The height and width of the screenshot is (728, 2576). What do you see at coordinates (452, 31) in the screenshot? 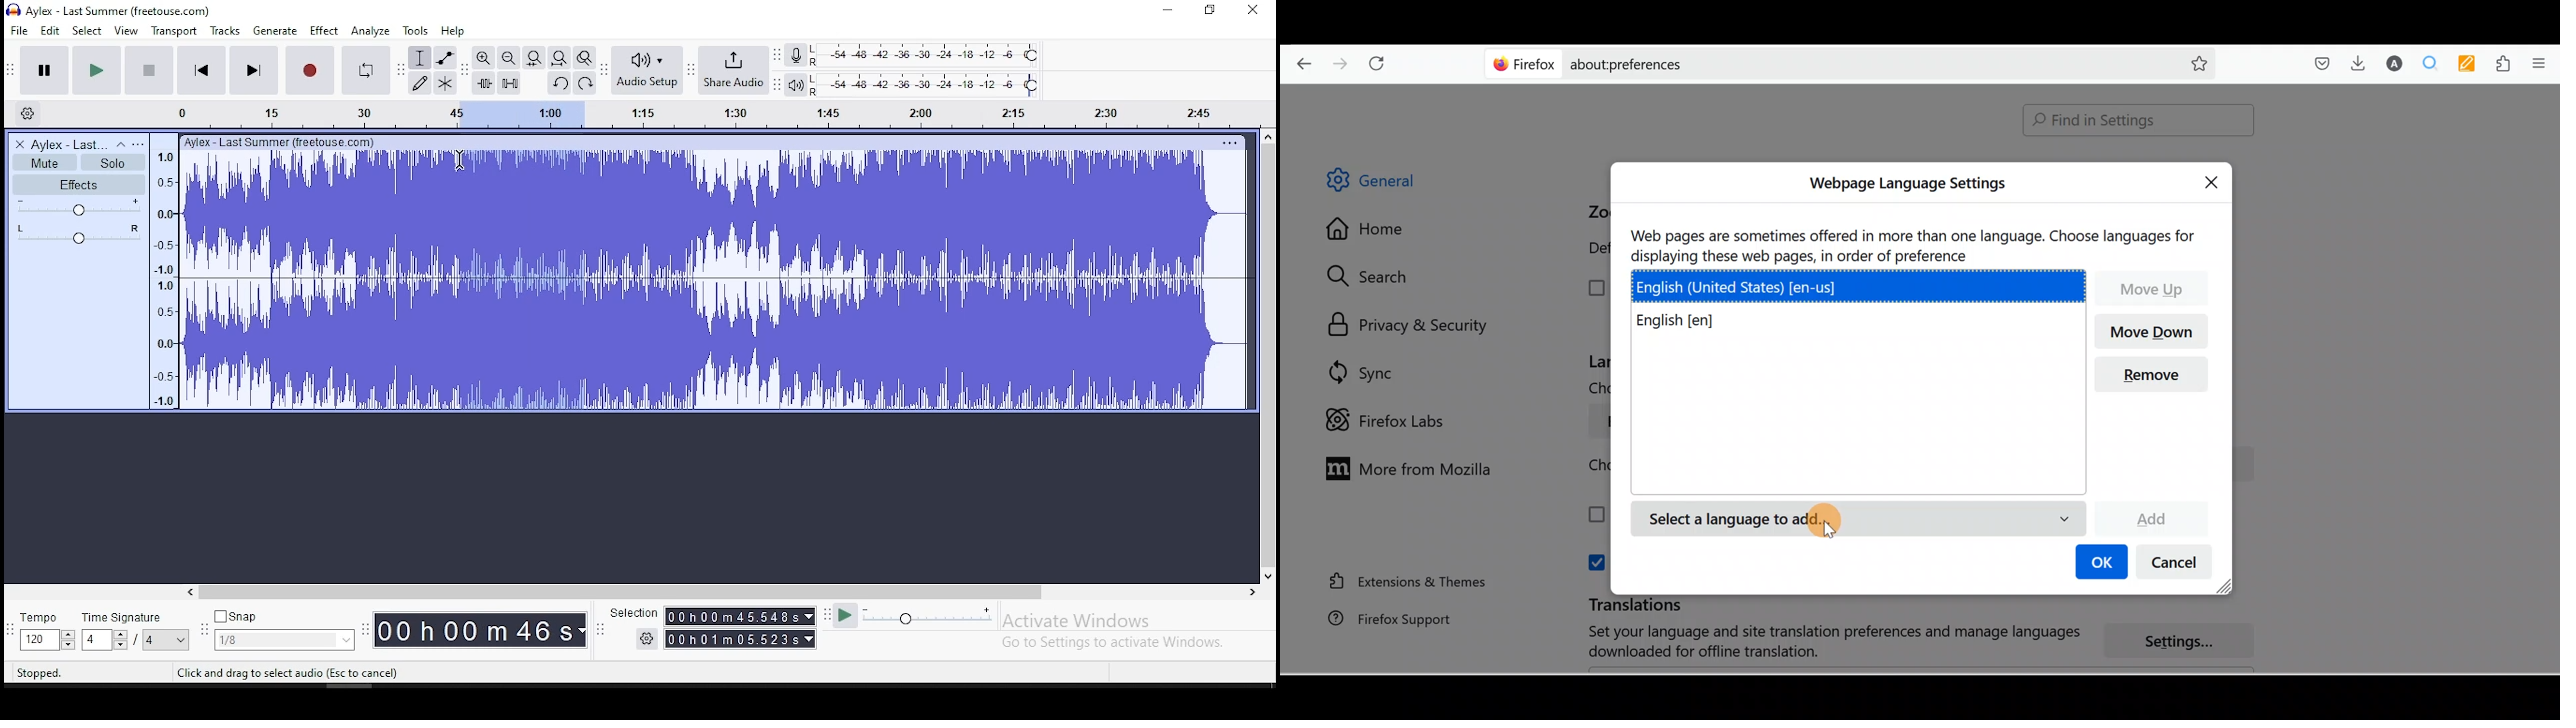
I see `help` at bounding box center [452, 31].